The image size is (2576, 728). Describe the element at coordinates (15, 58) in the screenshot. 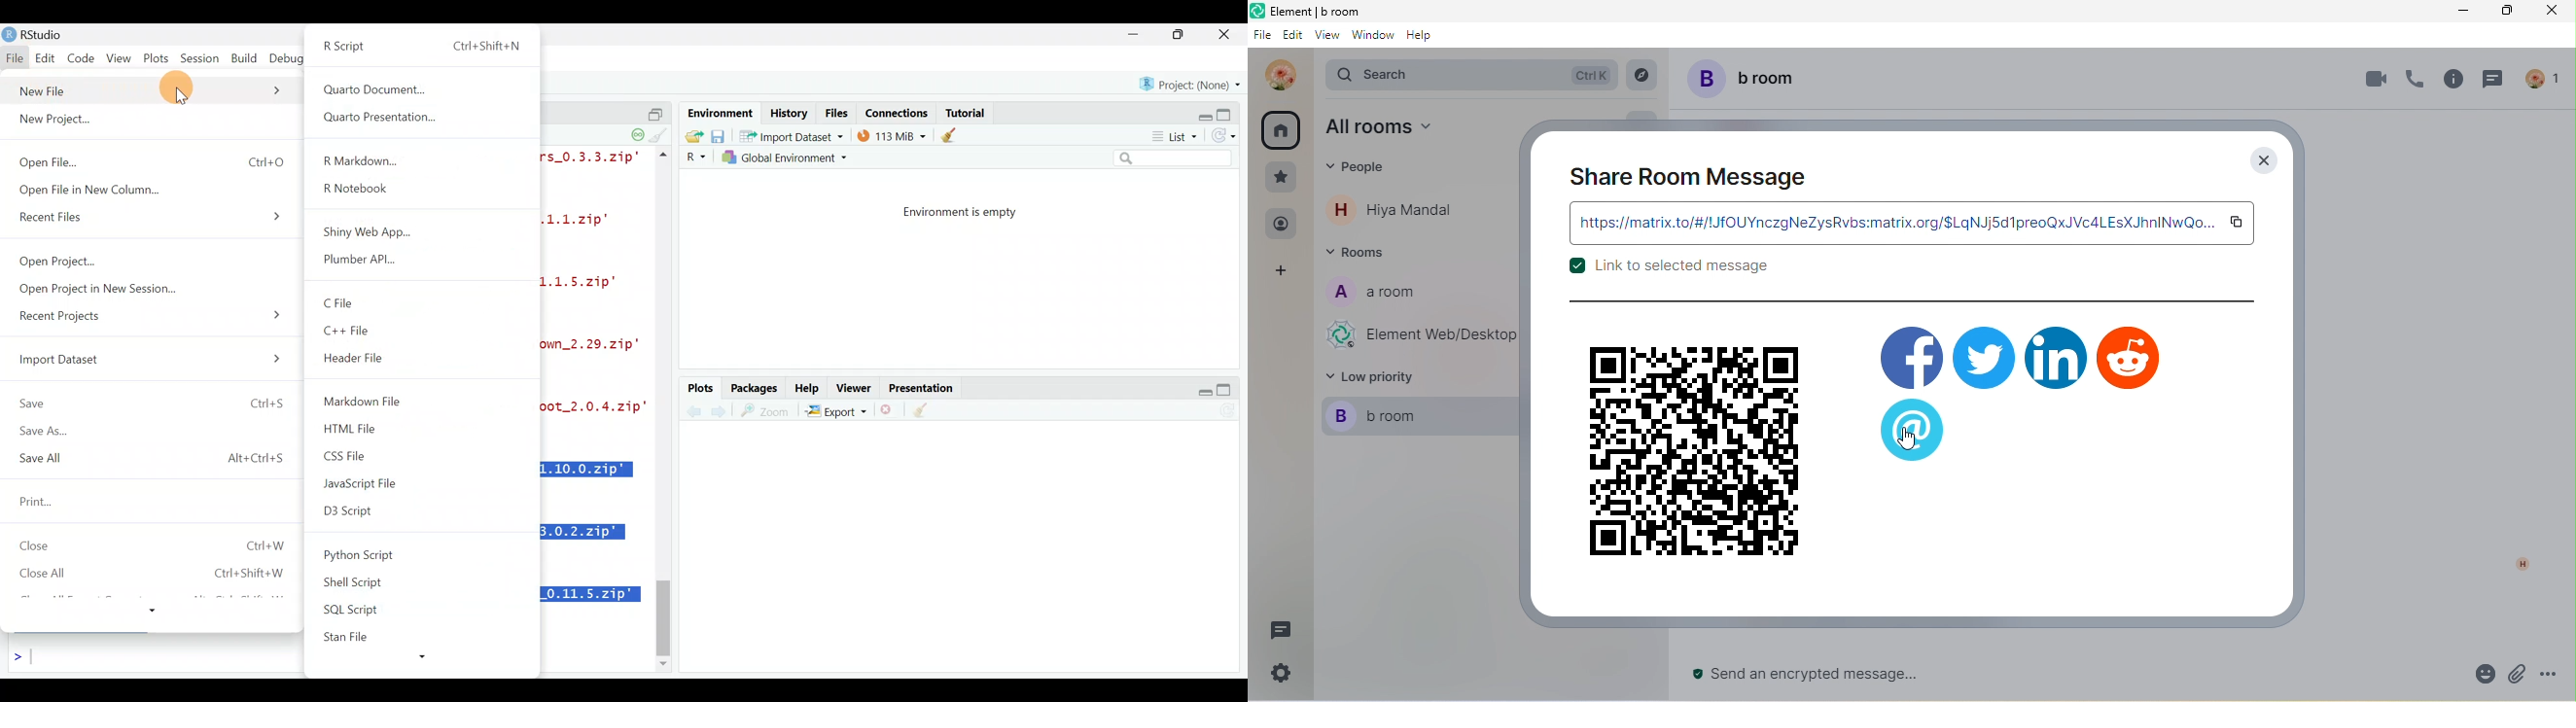

I see `File` at that location.